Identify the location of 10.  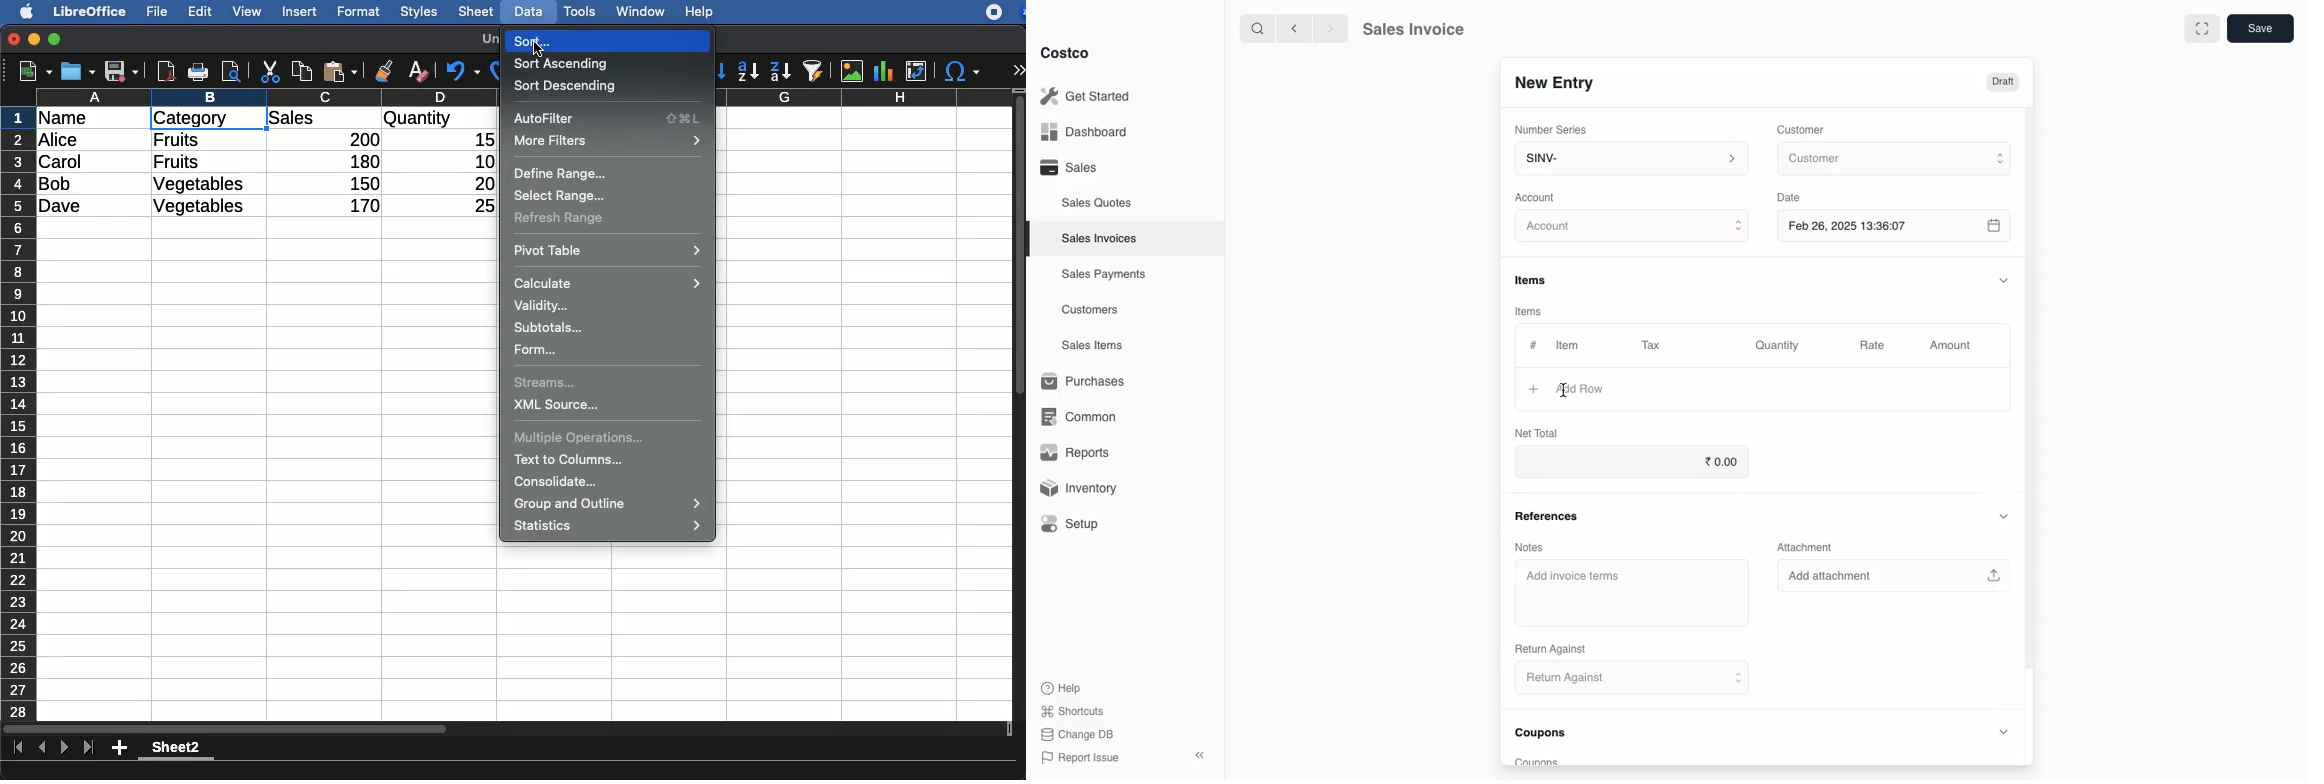
(479, 160).